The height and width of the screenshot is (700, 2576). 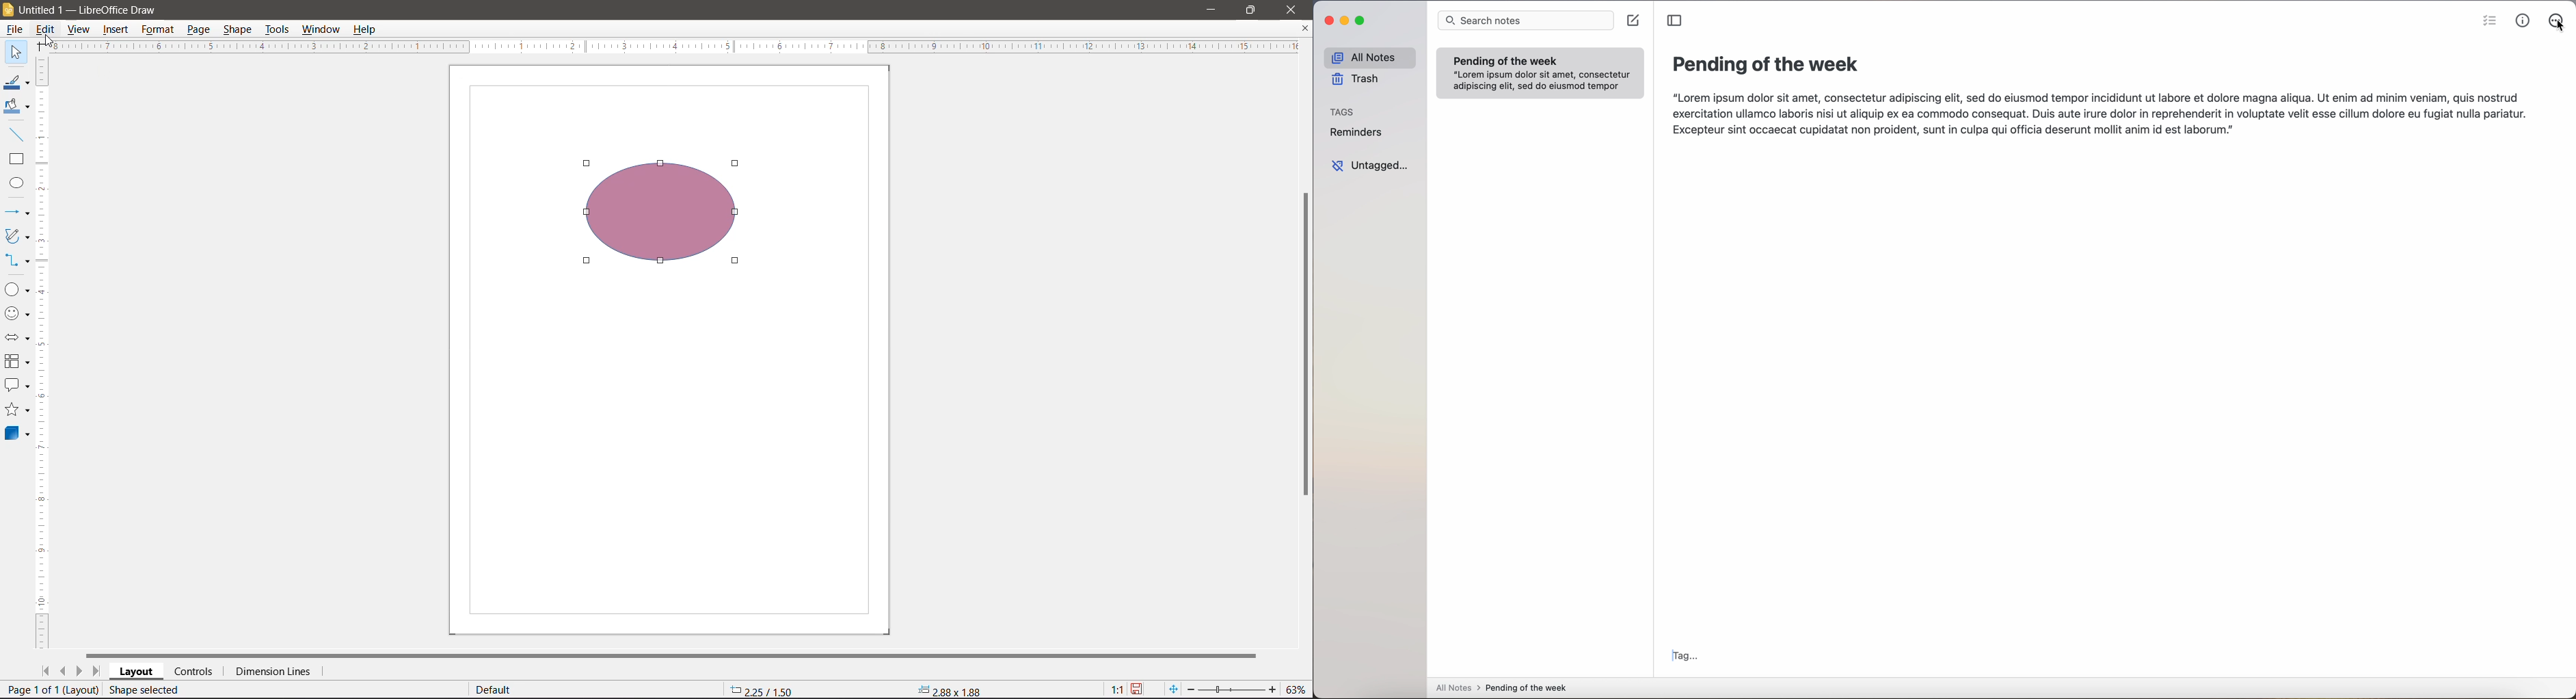 What do you see at coordinates (2098, 113) in the screenshot?
I see `body text: Lorem ipsum dolor sit amet` at bounding box center [2098, 113].